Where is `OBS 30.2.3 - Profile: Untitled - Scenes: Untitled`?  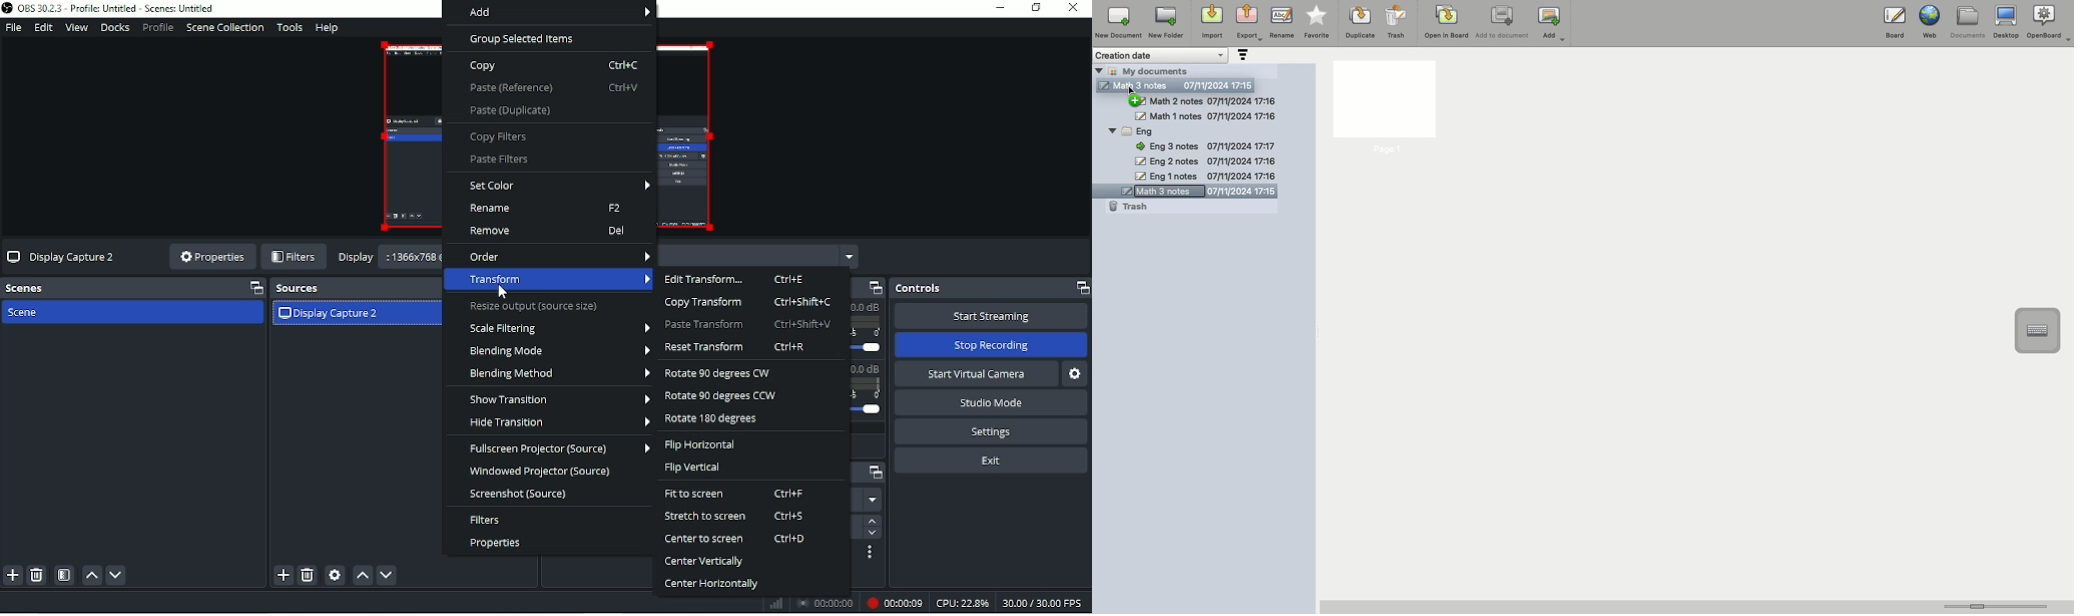 OBS 30.2.3 - Profile: Untitled - Scenes: Untitled is located at coordinates (117, 9).